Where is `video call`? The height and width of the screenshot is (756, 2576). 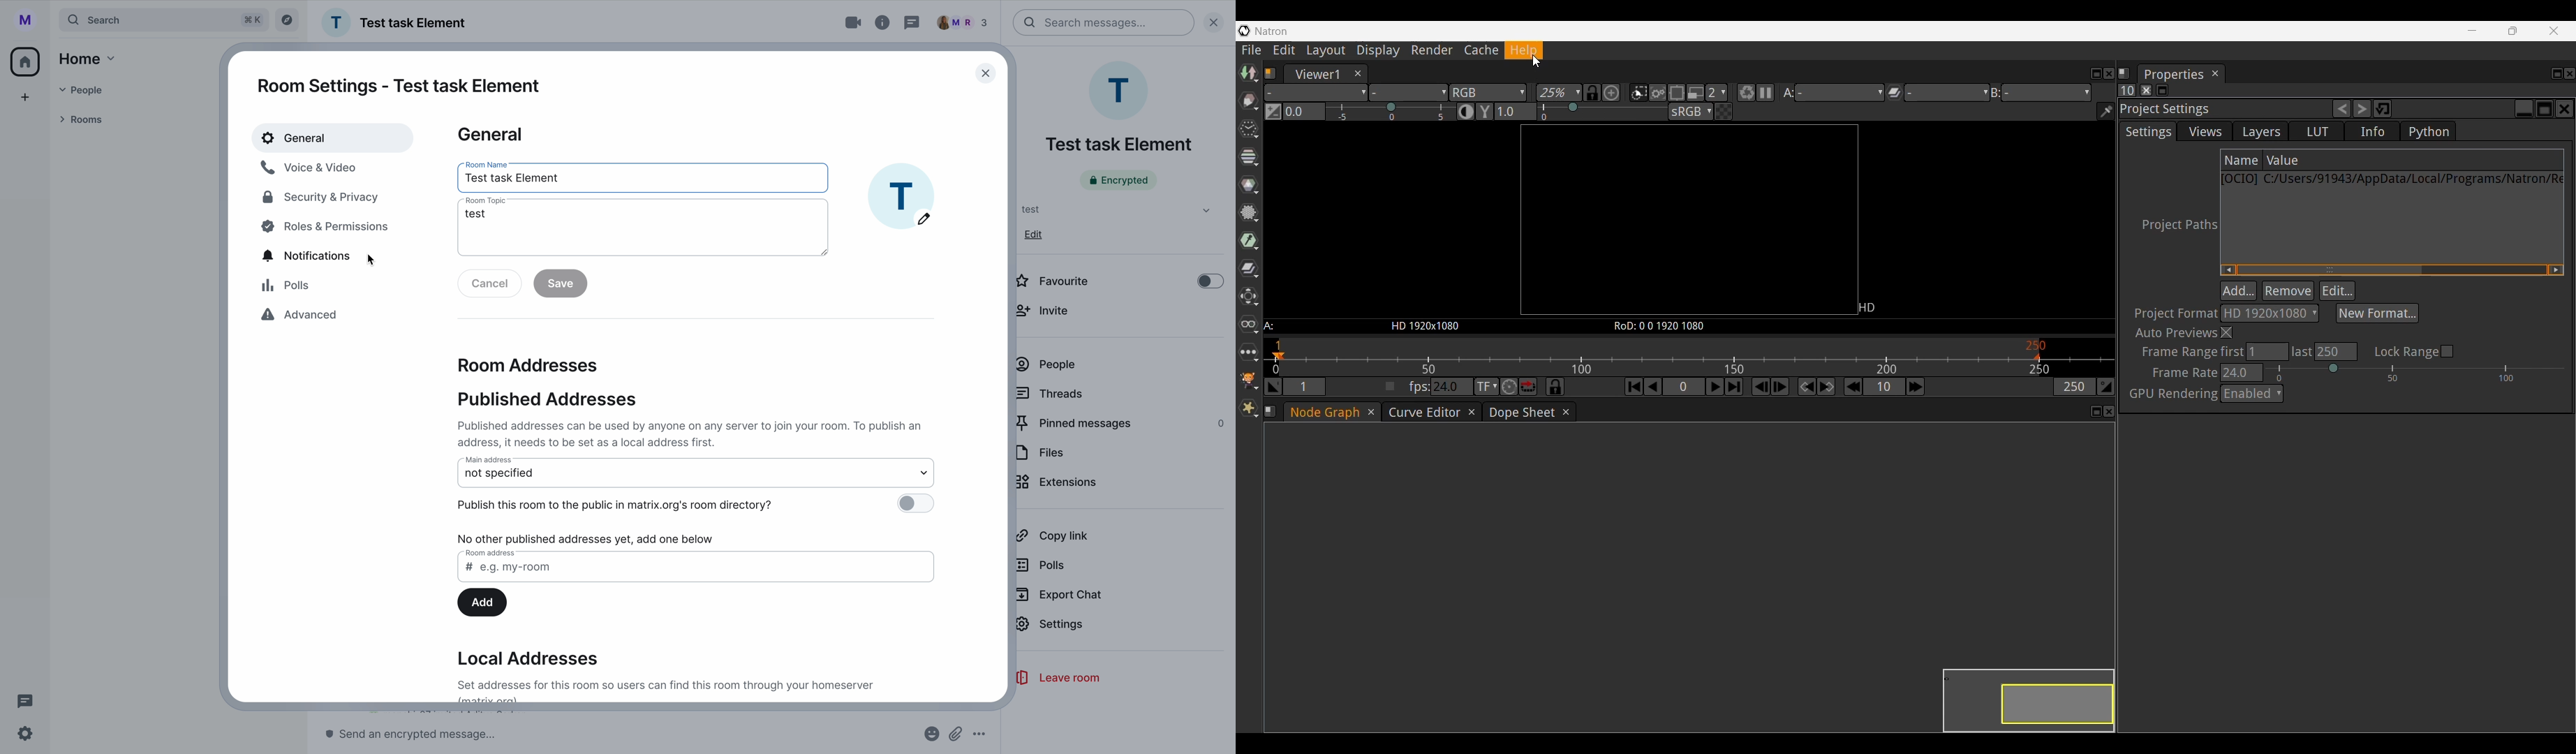
video call is located at coordinates (843, 23).